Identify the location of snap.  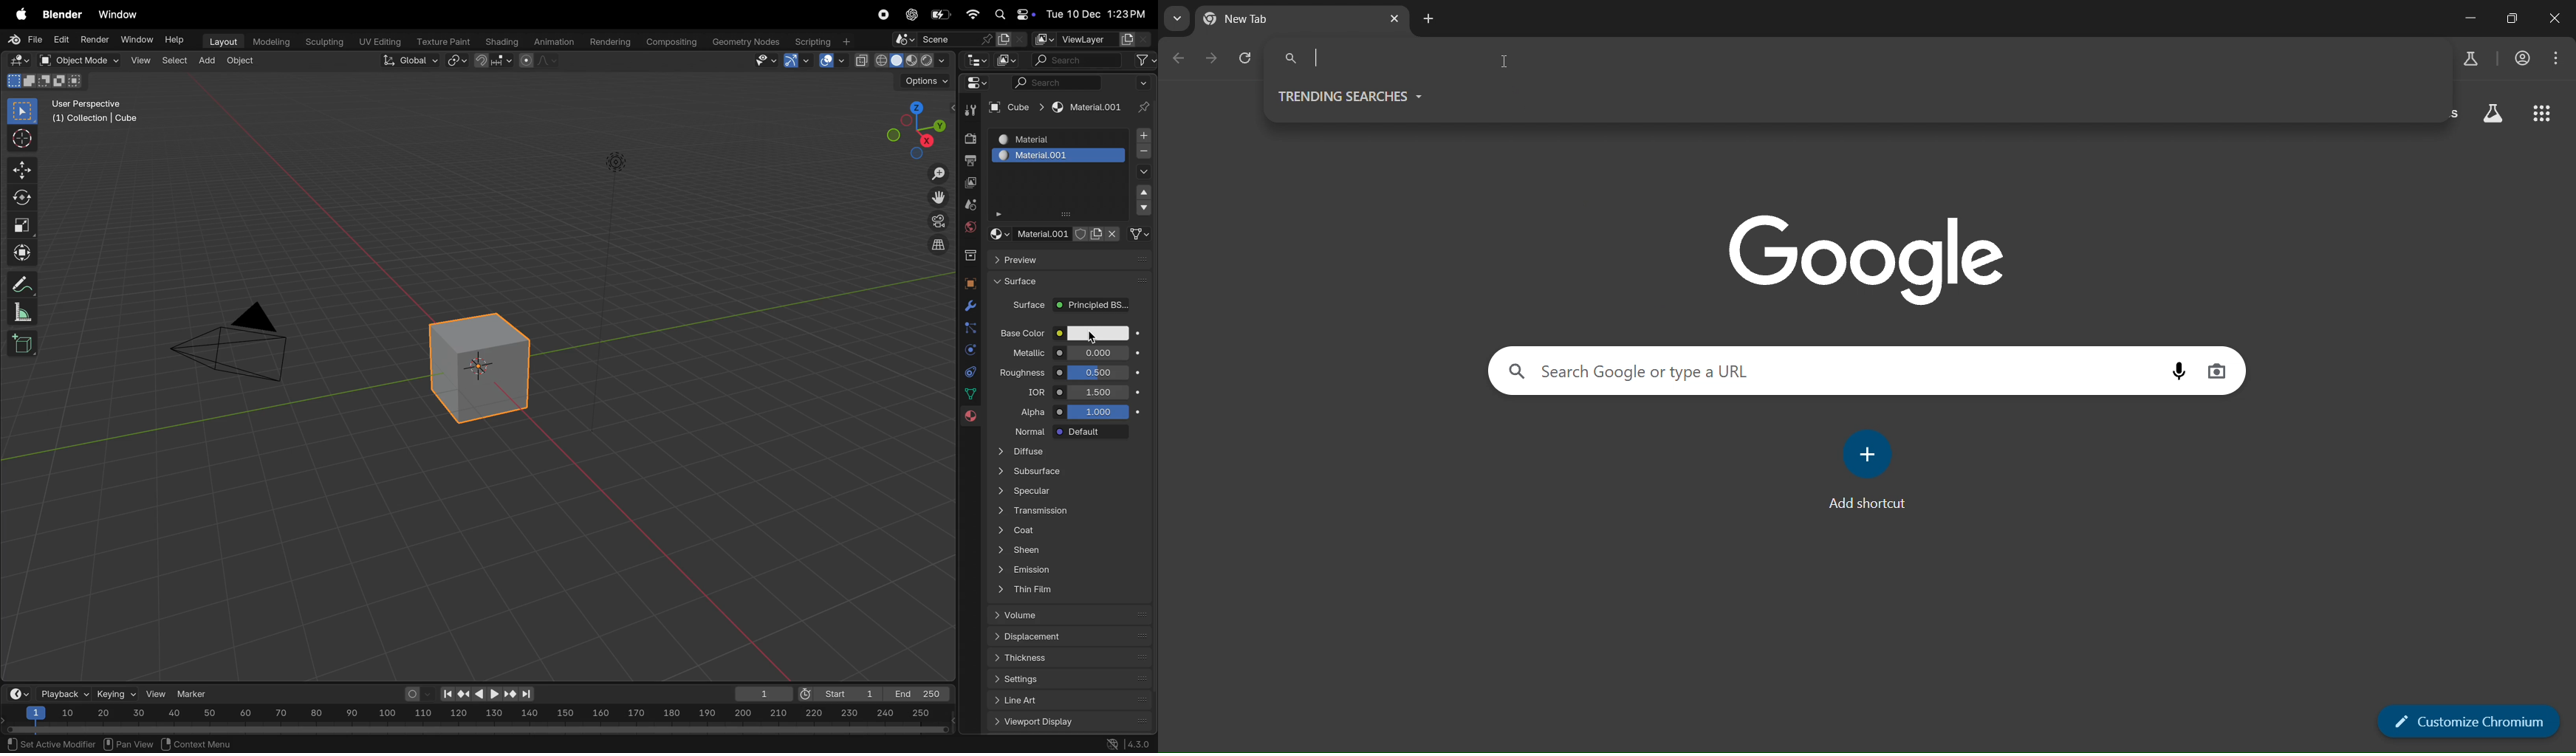
(458, 61).